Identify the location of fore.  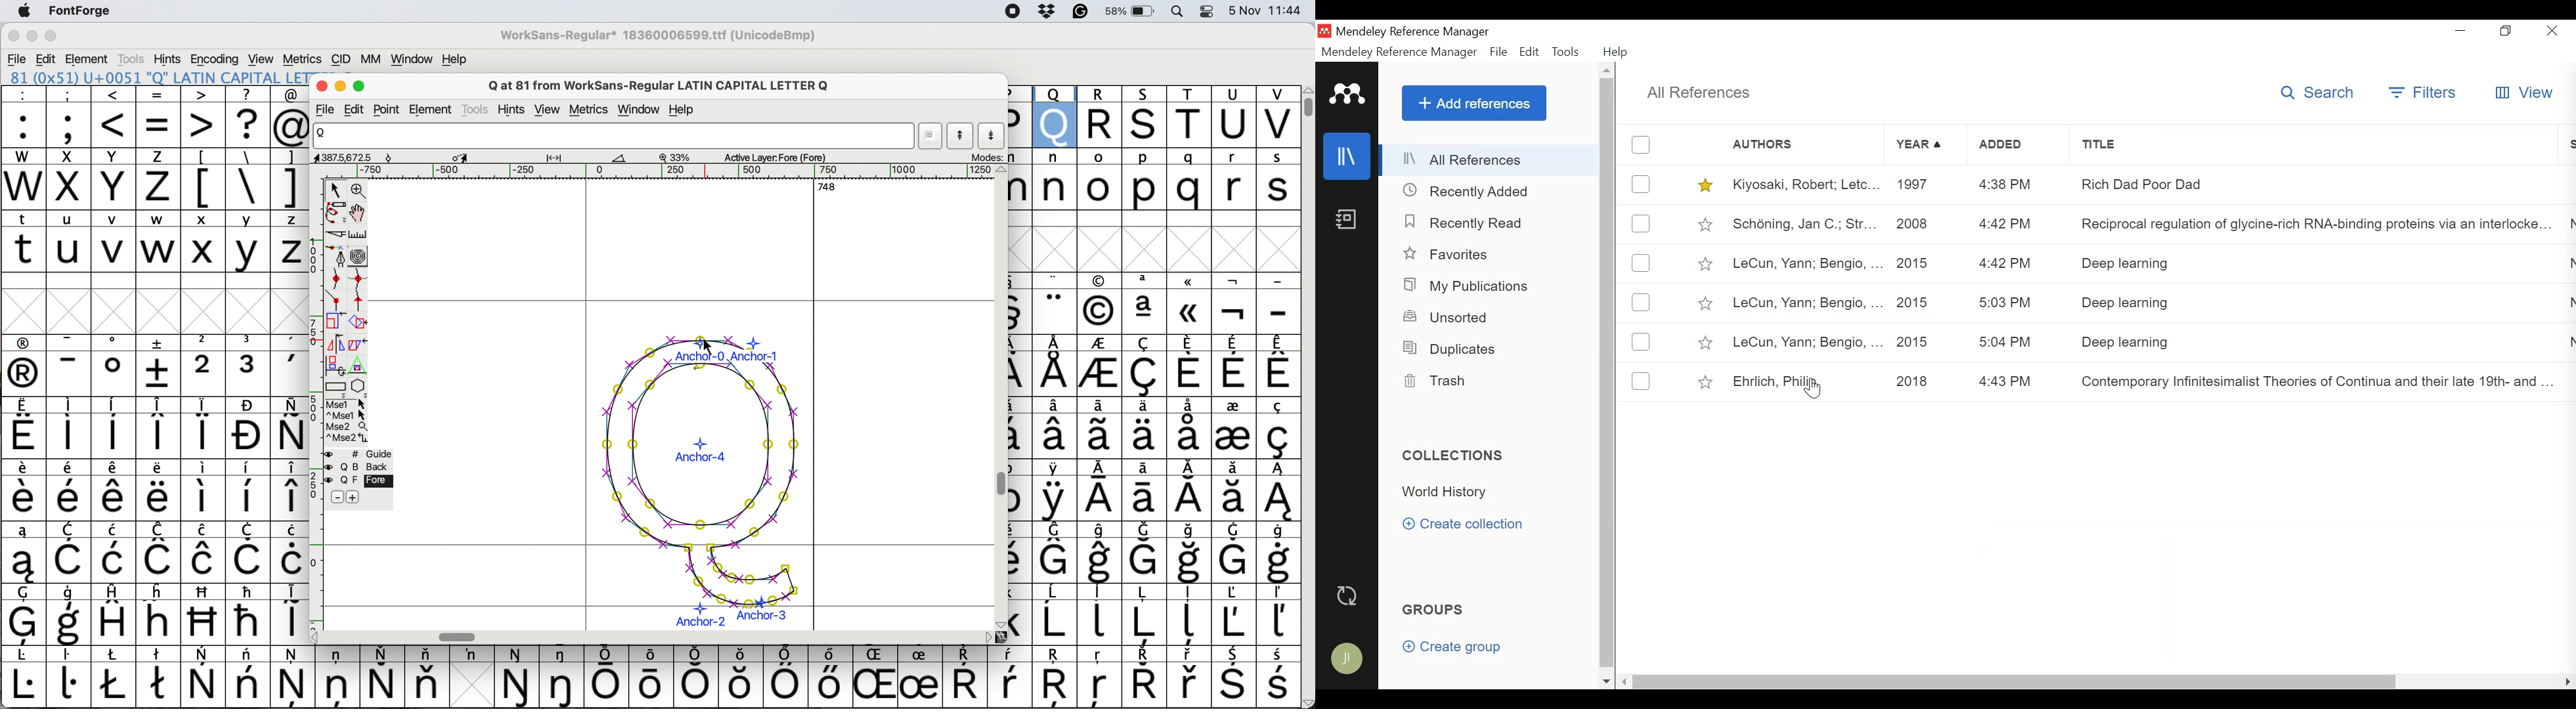
(358, 481).